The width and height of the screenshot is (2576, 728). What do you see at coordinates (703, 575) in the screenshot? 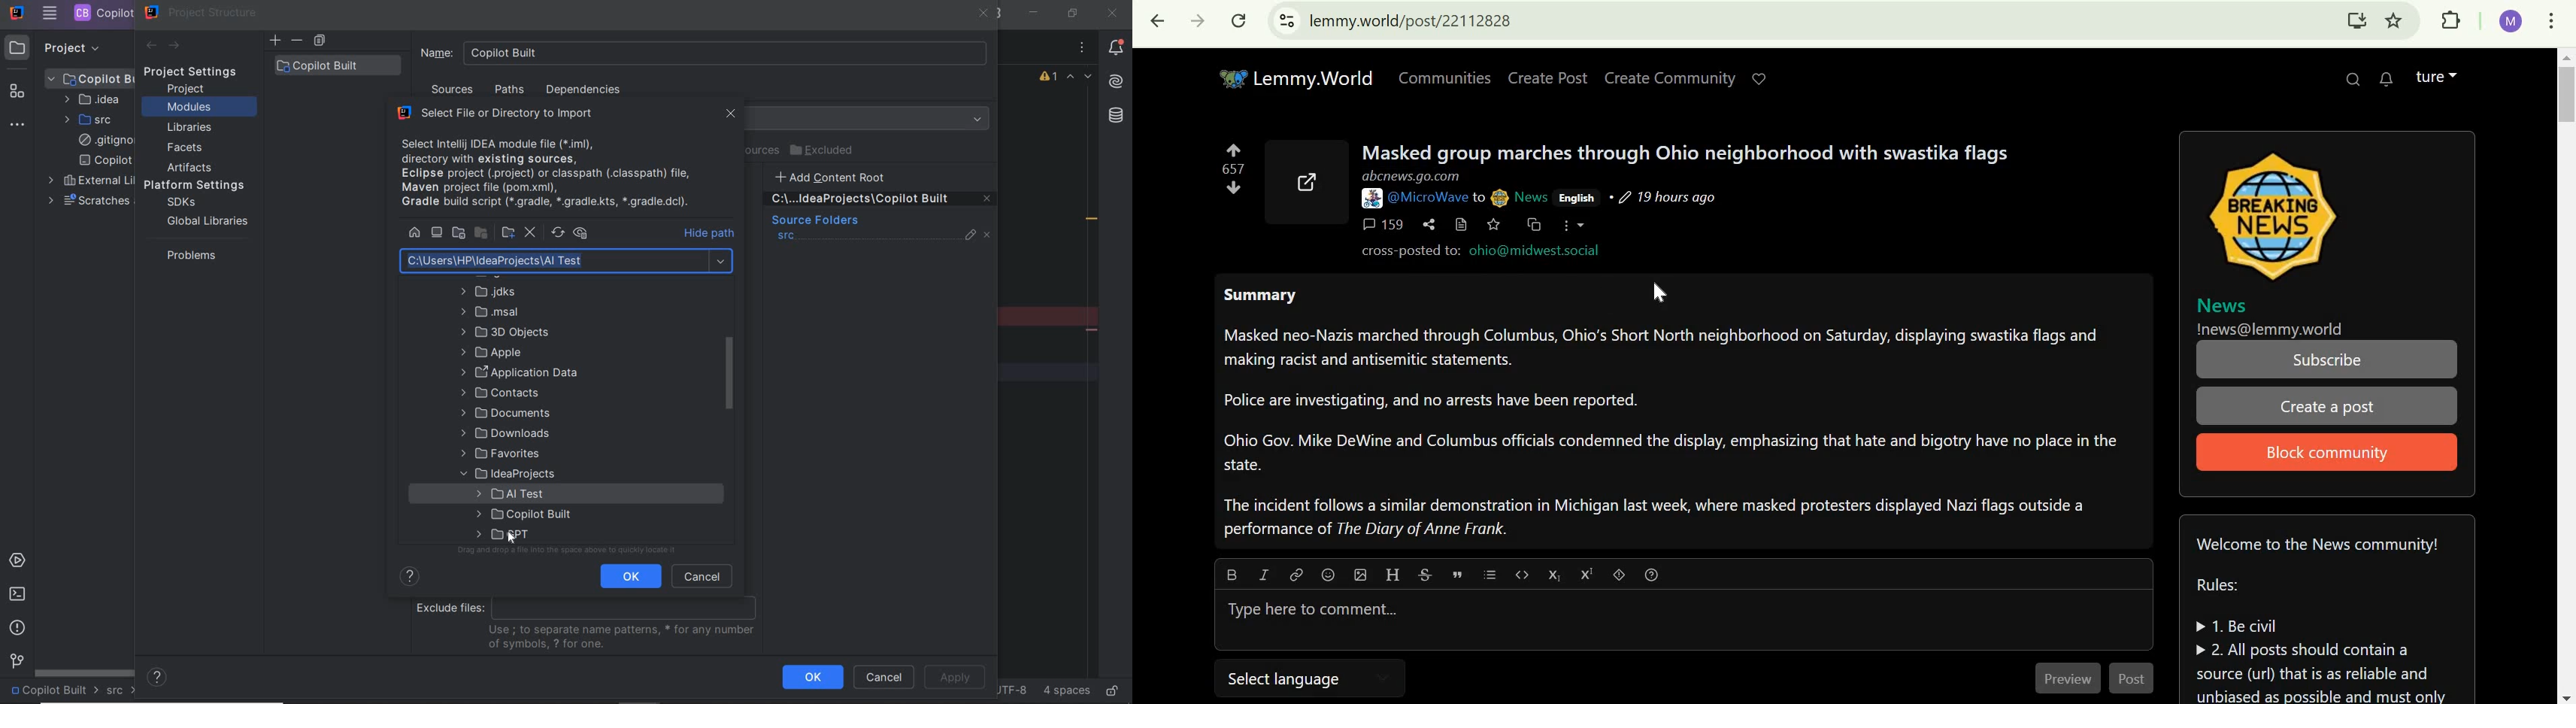
I see `cancel` at bounding box center [703, 575].